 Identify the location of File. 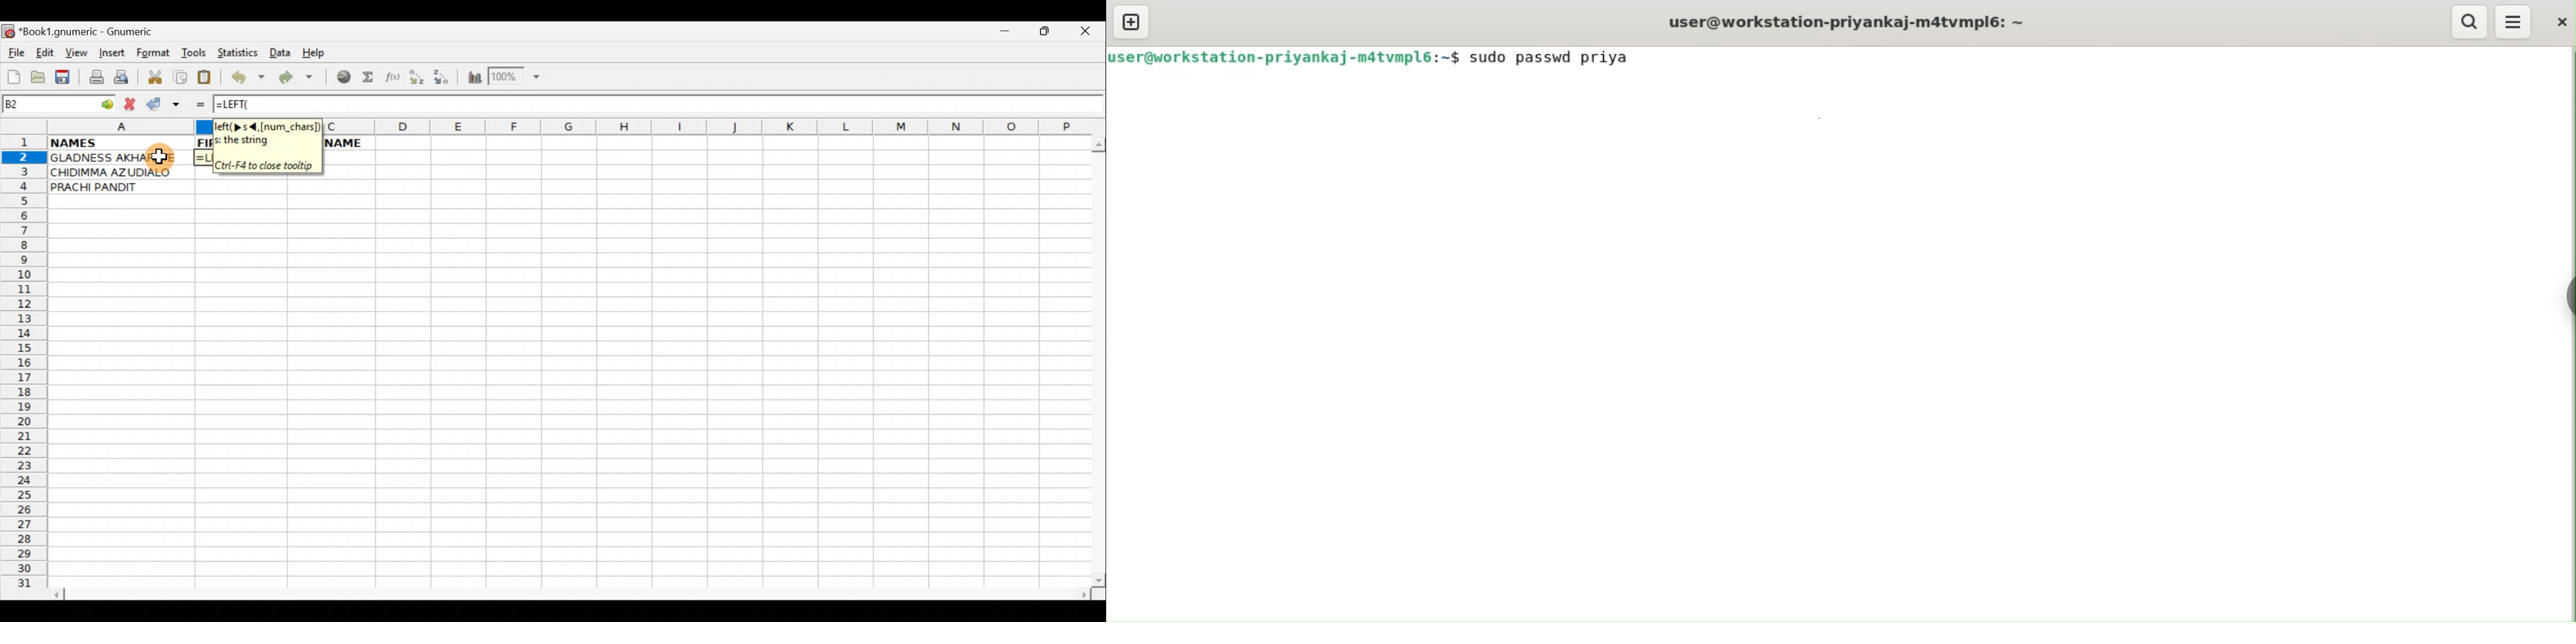
(15, 54).